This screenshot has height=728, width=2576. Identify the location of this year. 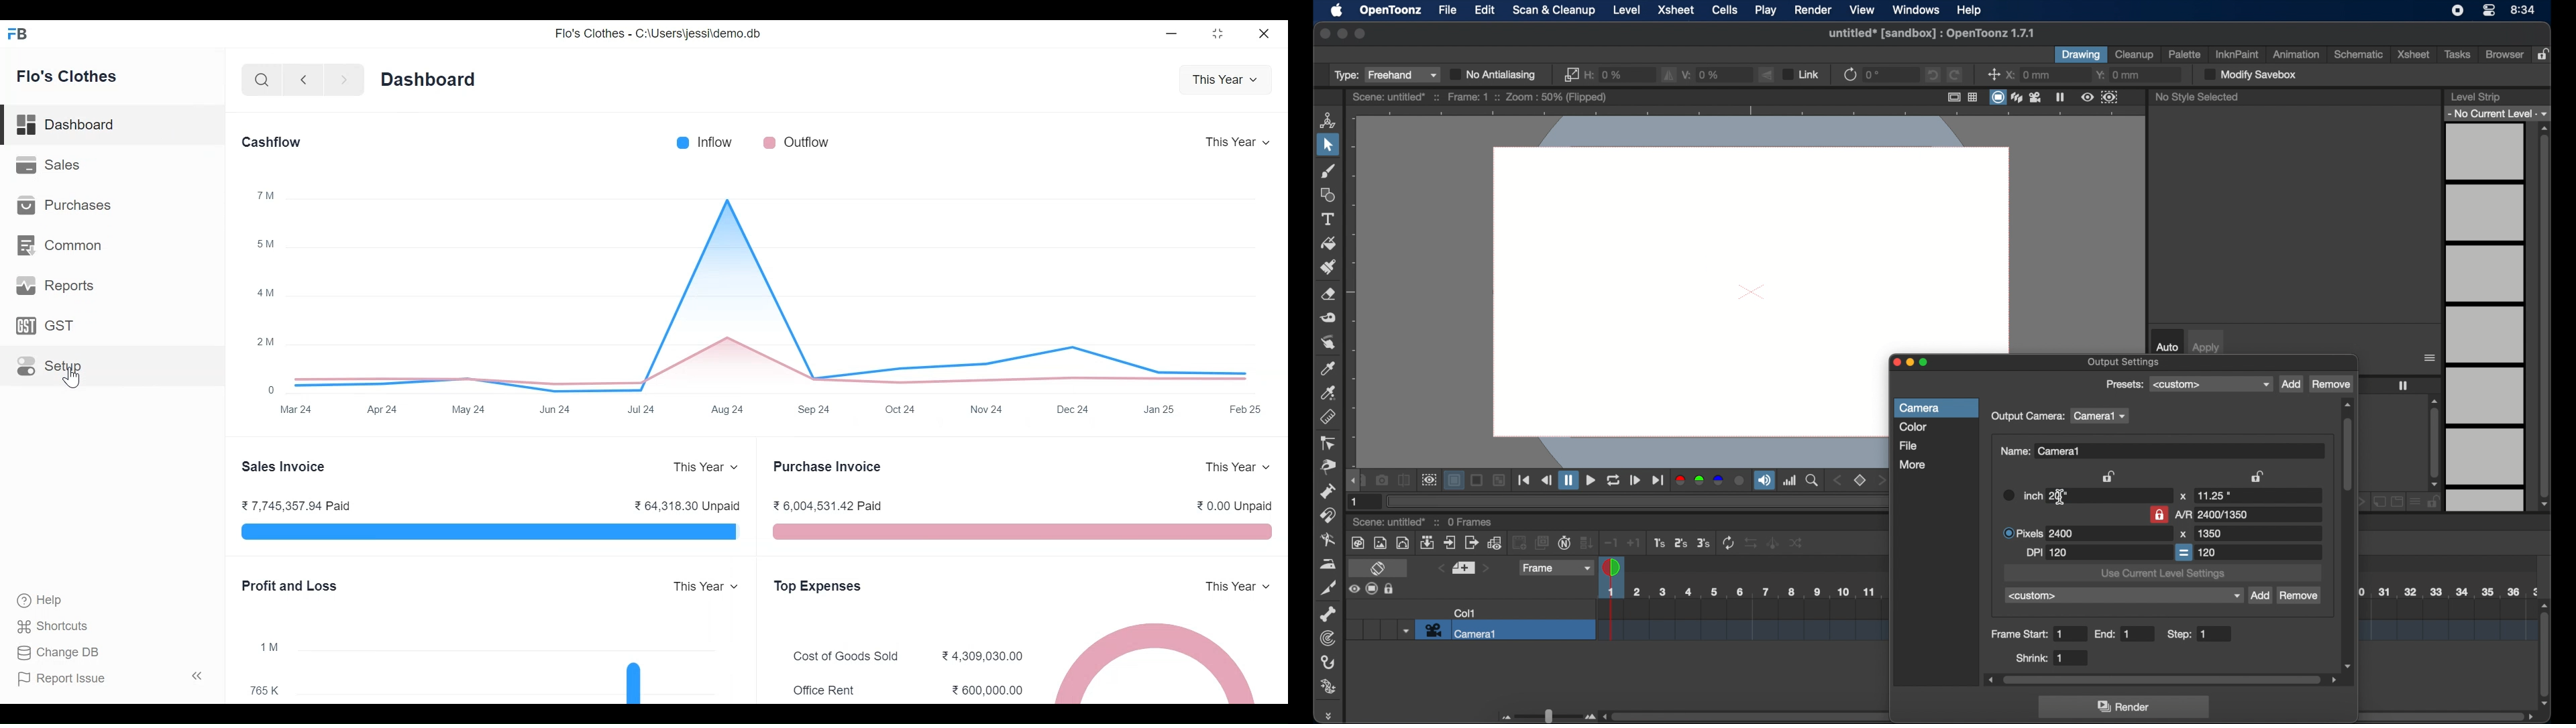
(706, 467).